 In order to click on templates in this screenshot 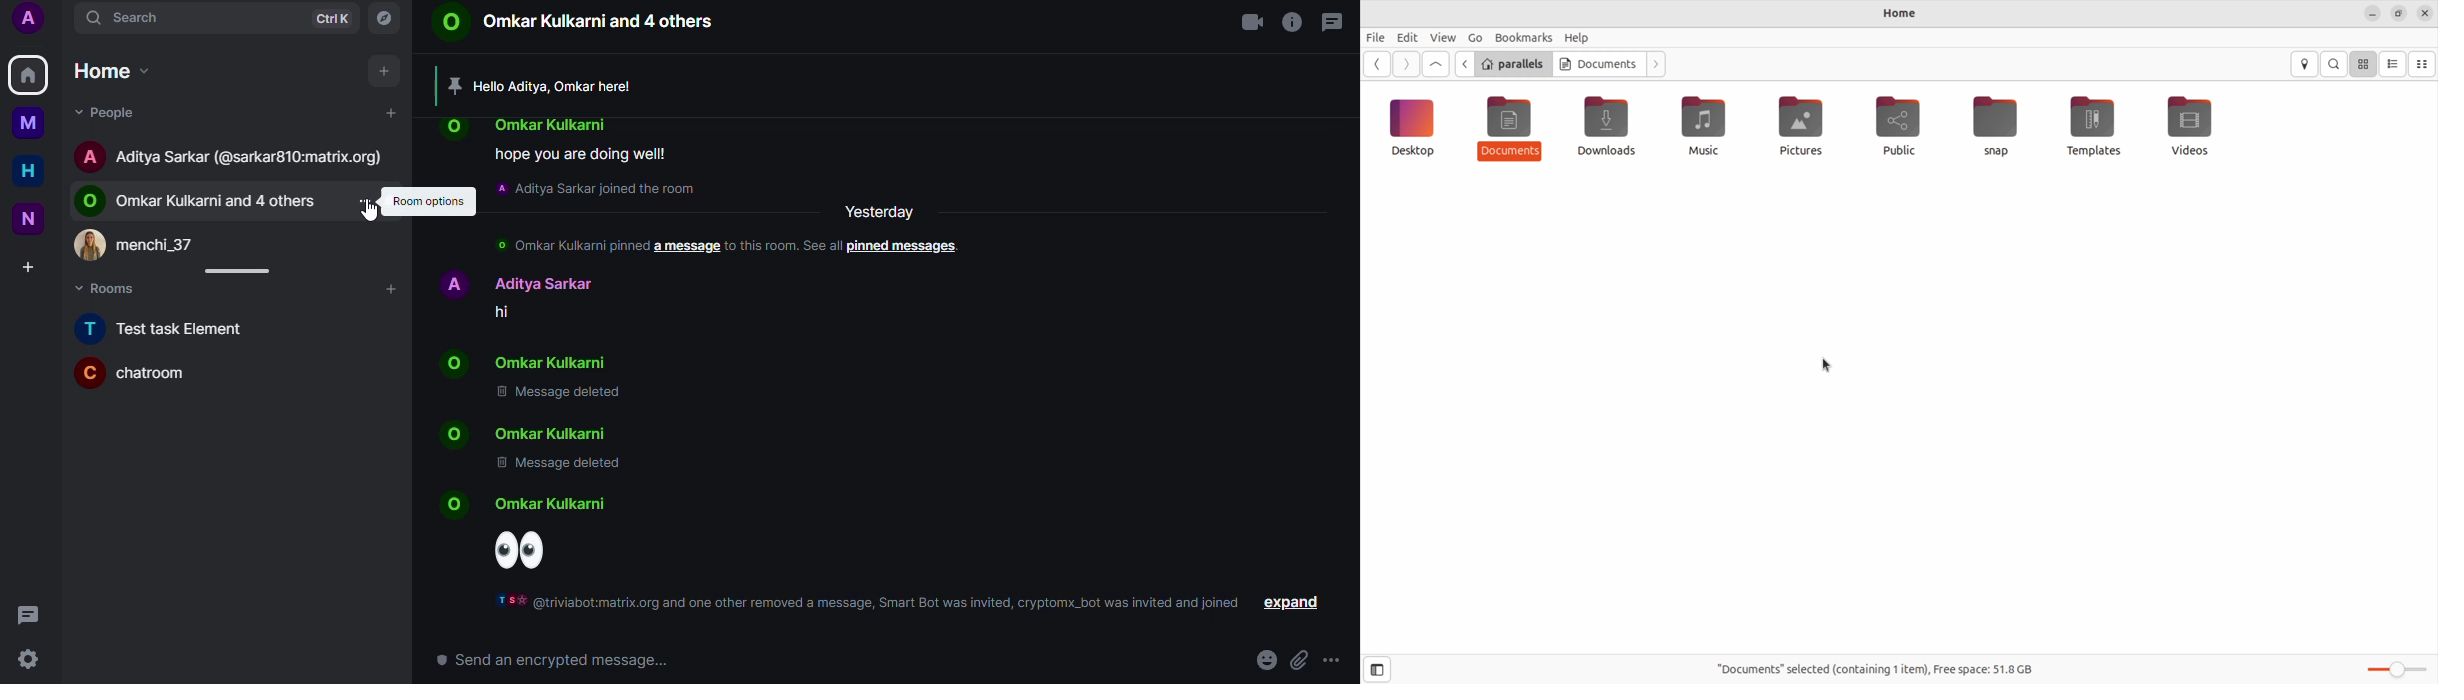, I will do `click(2090, 129)`.